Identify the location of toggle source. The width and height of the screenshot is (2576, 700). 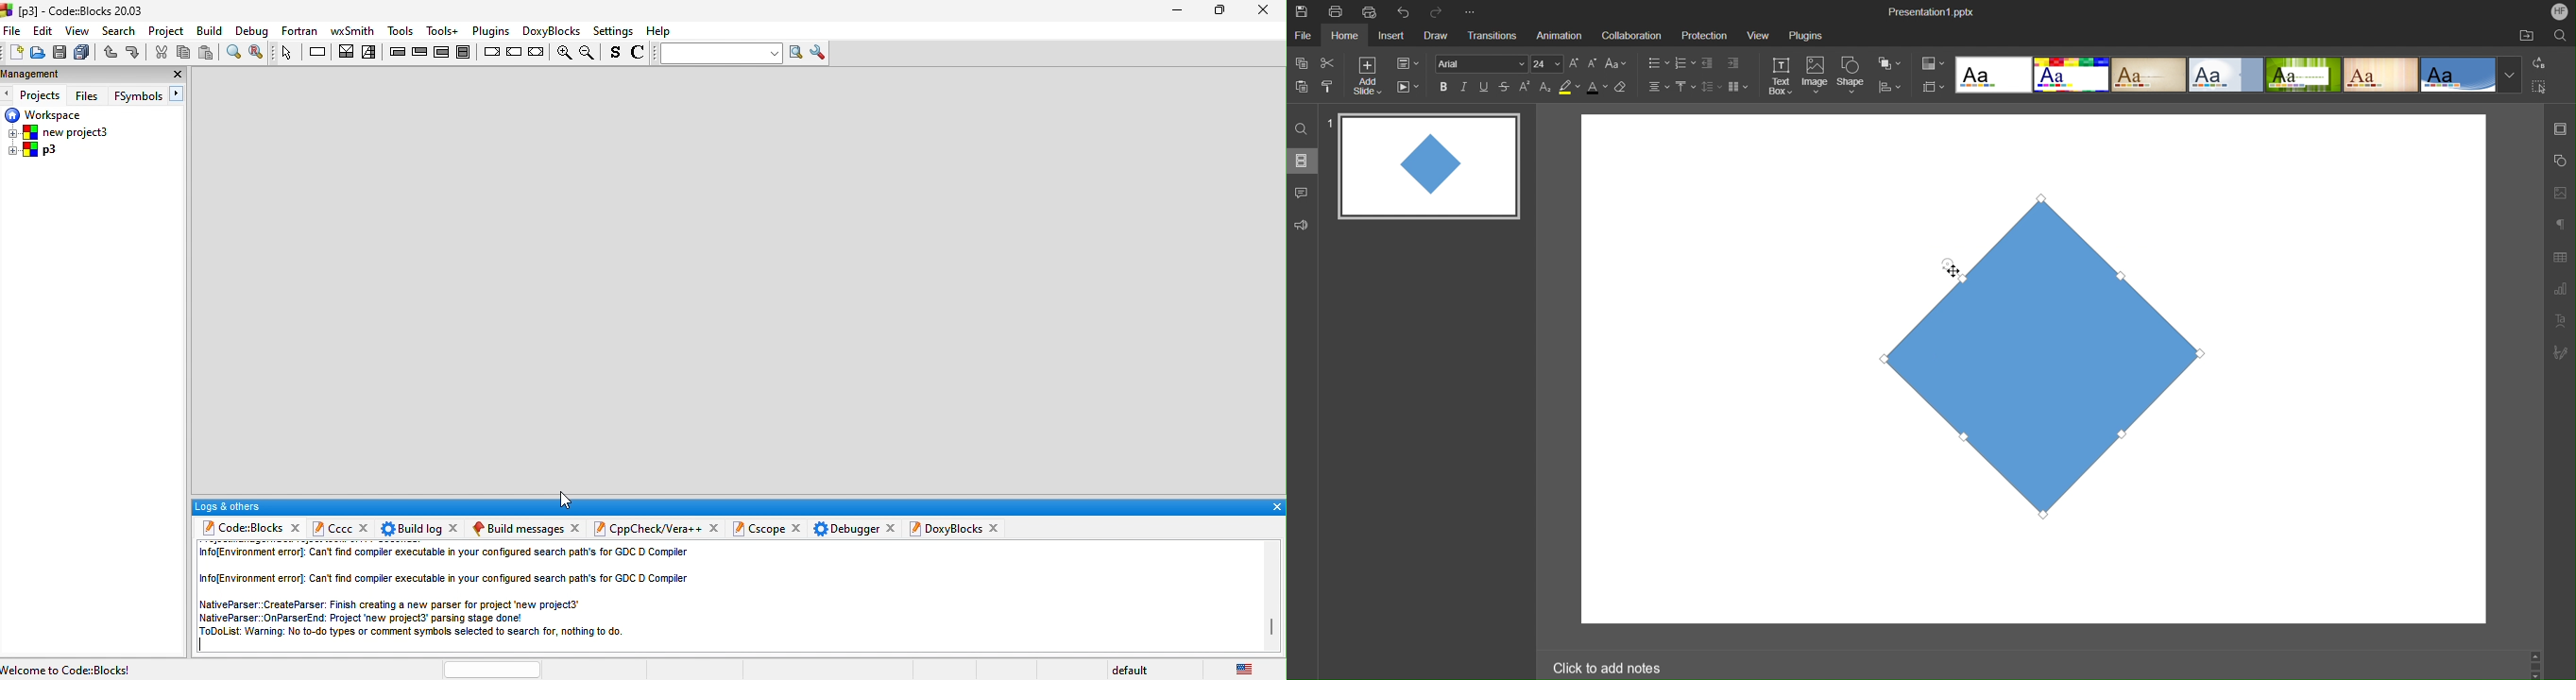
(616, 54).